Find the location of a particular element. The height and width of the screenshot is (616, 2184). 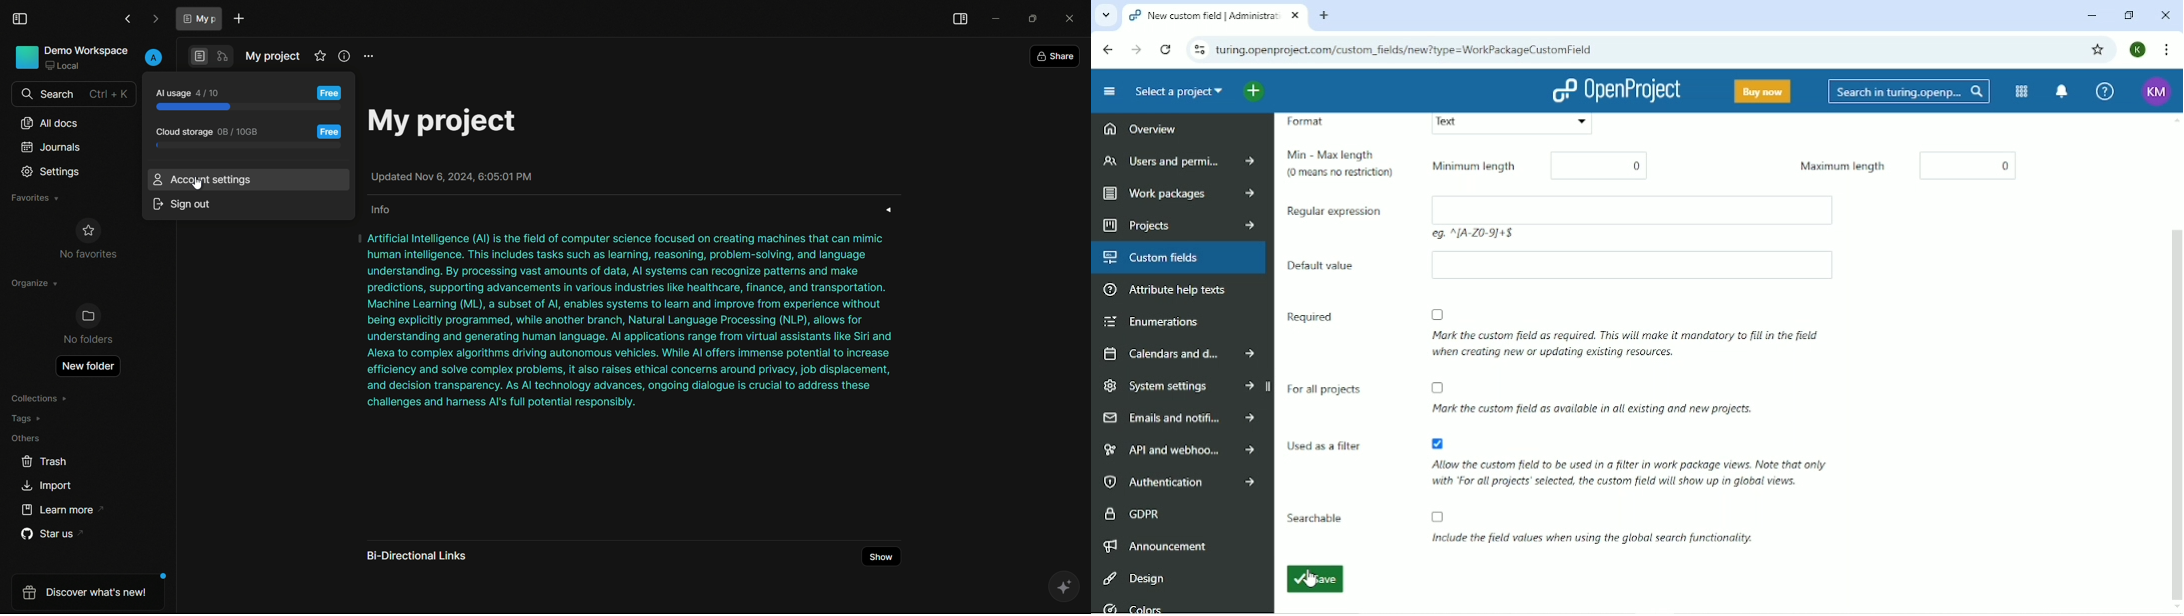

new folder is located at coordinates (88, 366).